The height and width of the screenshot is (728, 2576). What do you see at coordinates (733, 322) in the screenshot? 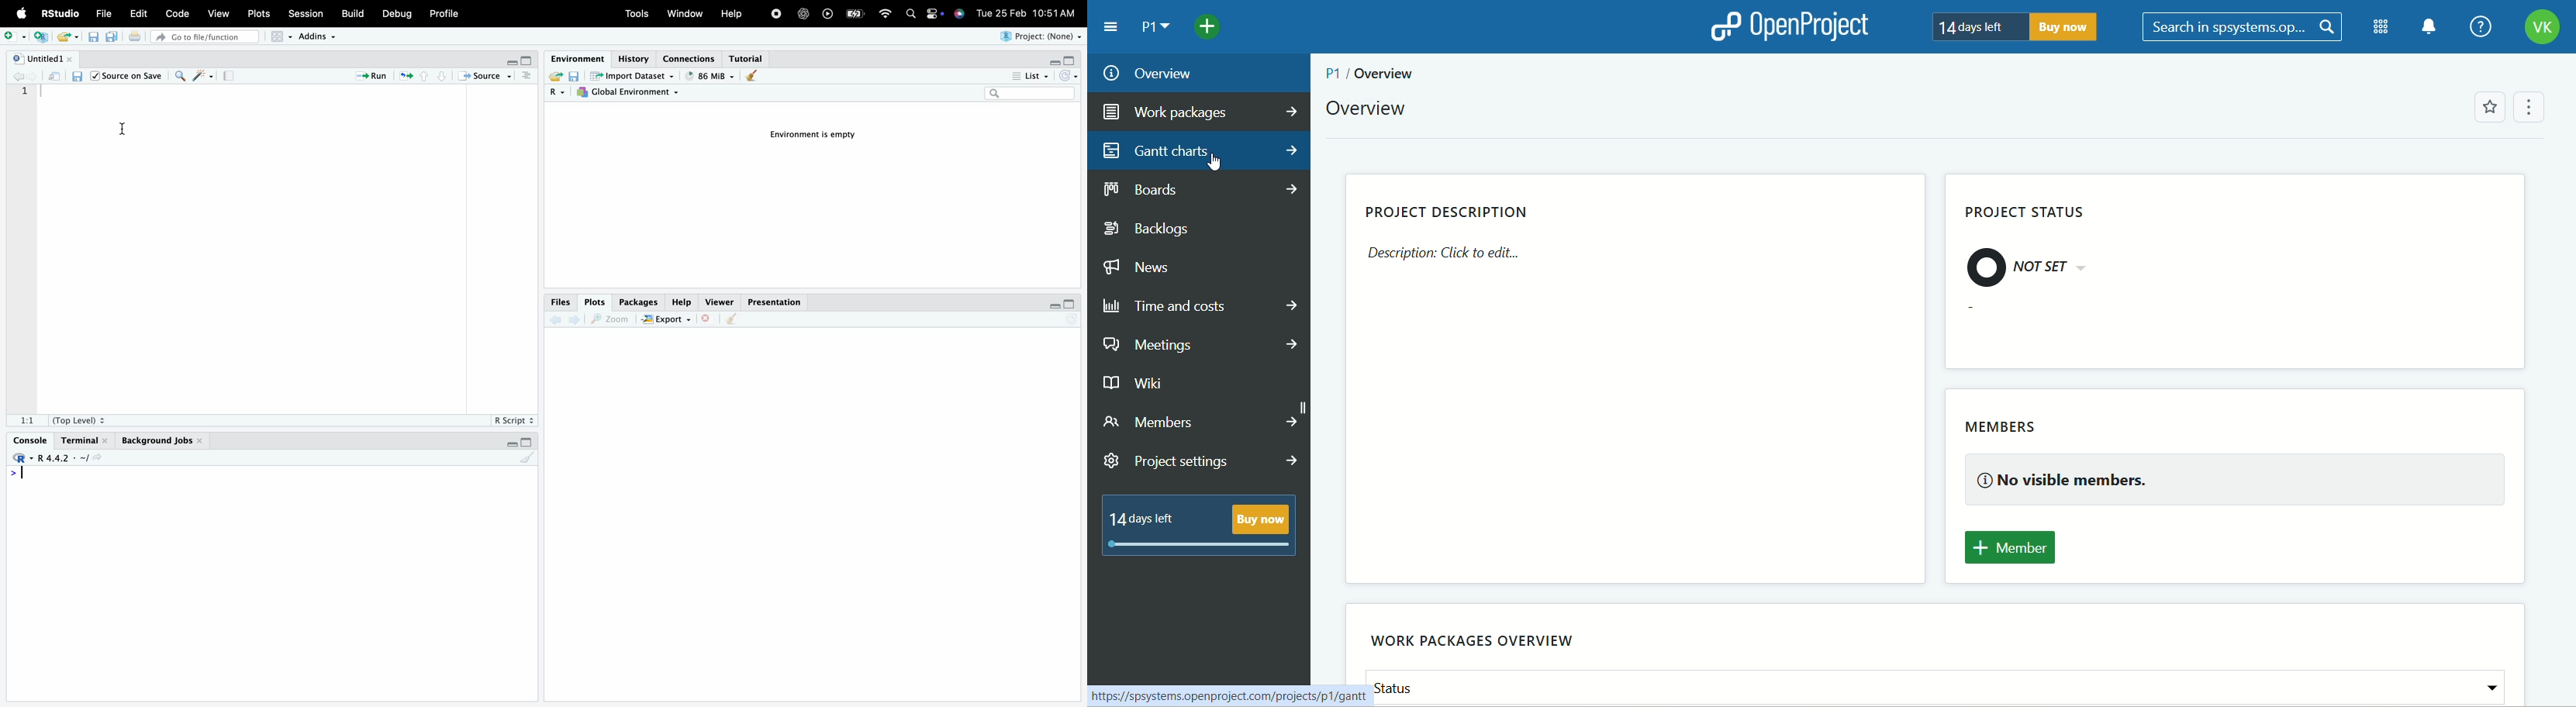
I see `clear` at bounding box center [733, 322].